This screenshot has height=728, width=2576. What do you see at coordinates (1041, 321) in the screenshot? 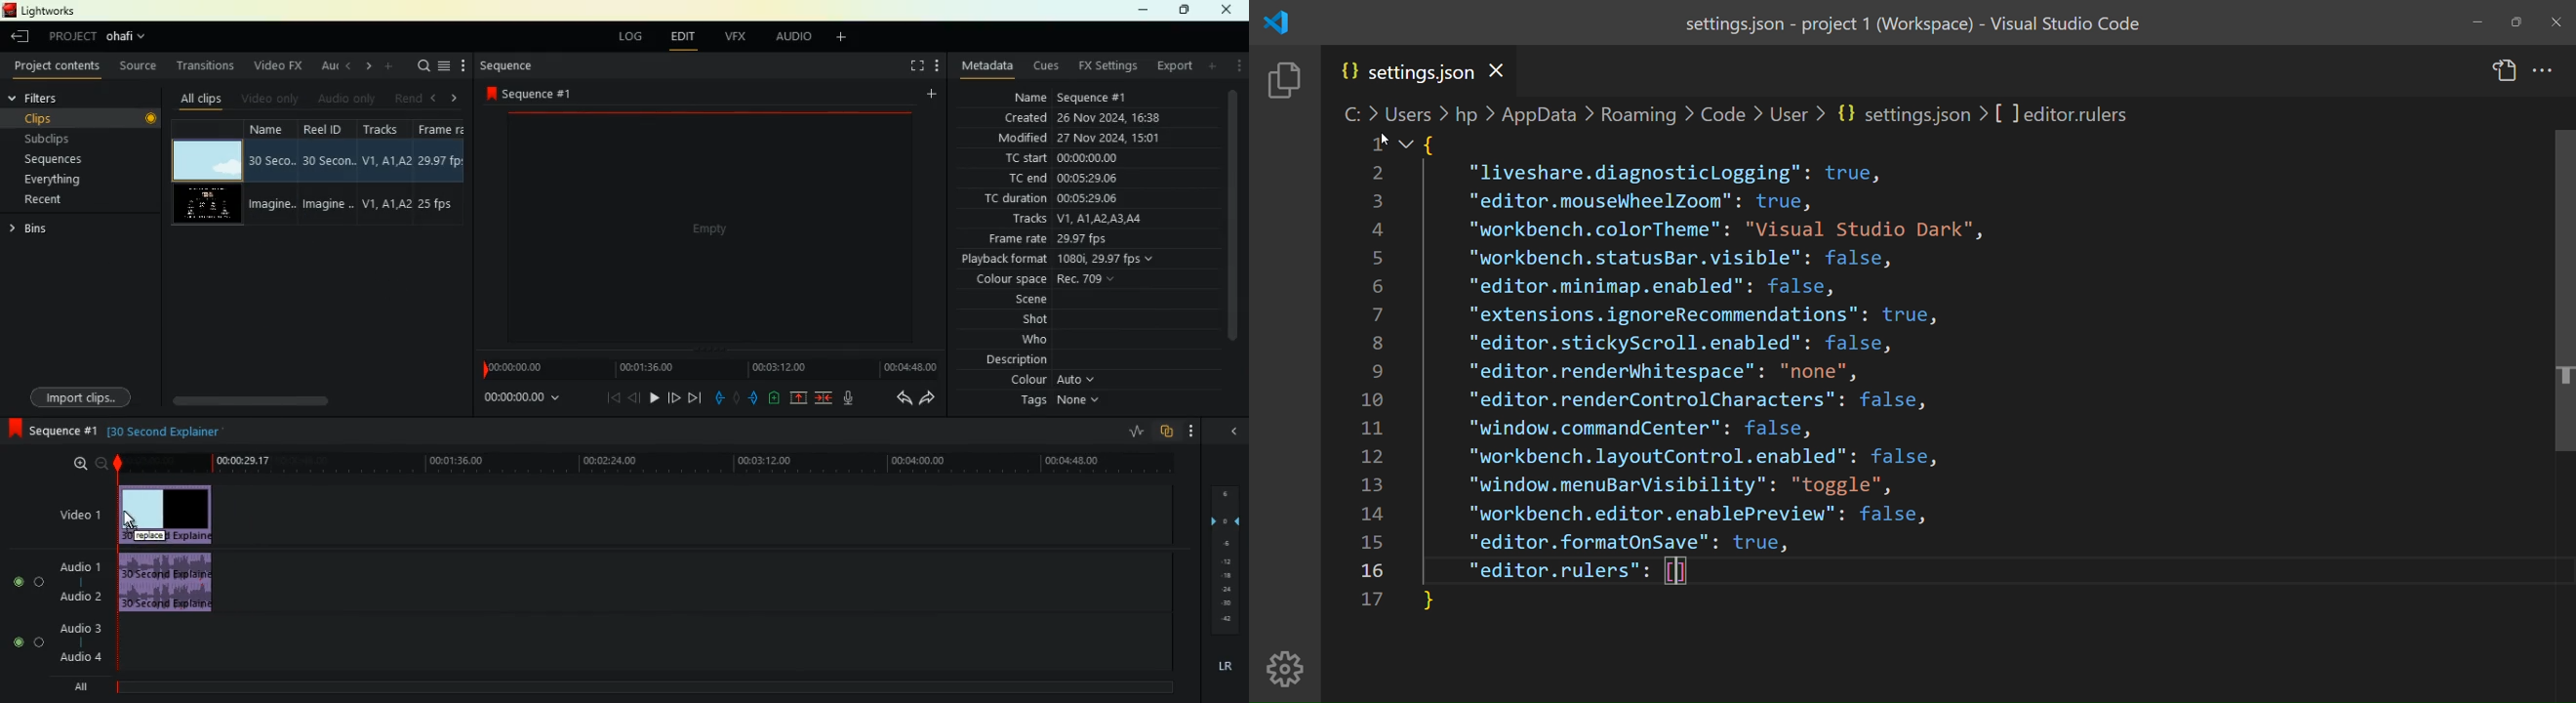
I see `shot` at bounding box center [1041, 321].